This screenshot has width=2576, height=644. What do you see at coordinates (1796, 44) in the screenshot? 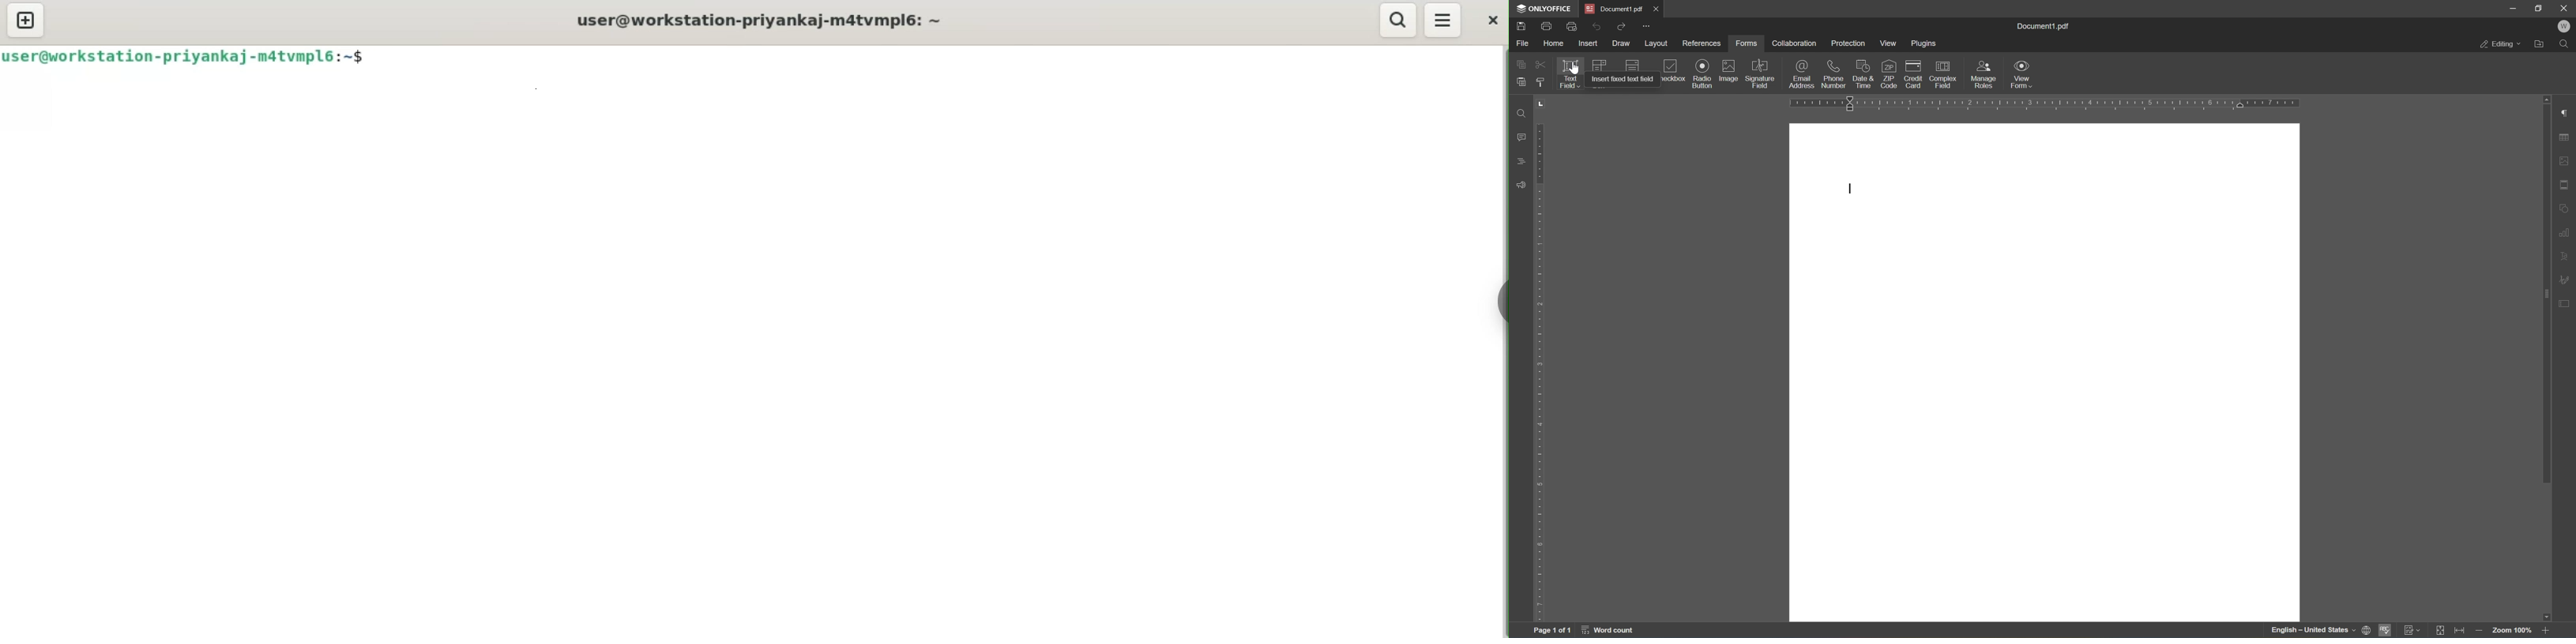
I see `collaboration` at bounding box center [1796, 44].